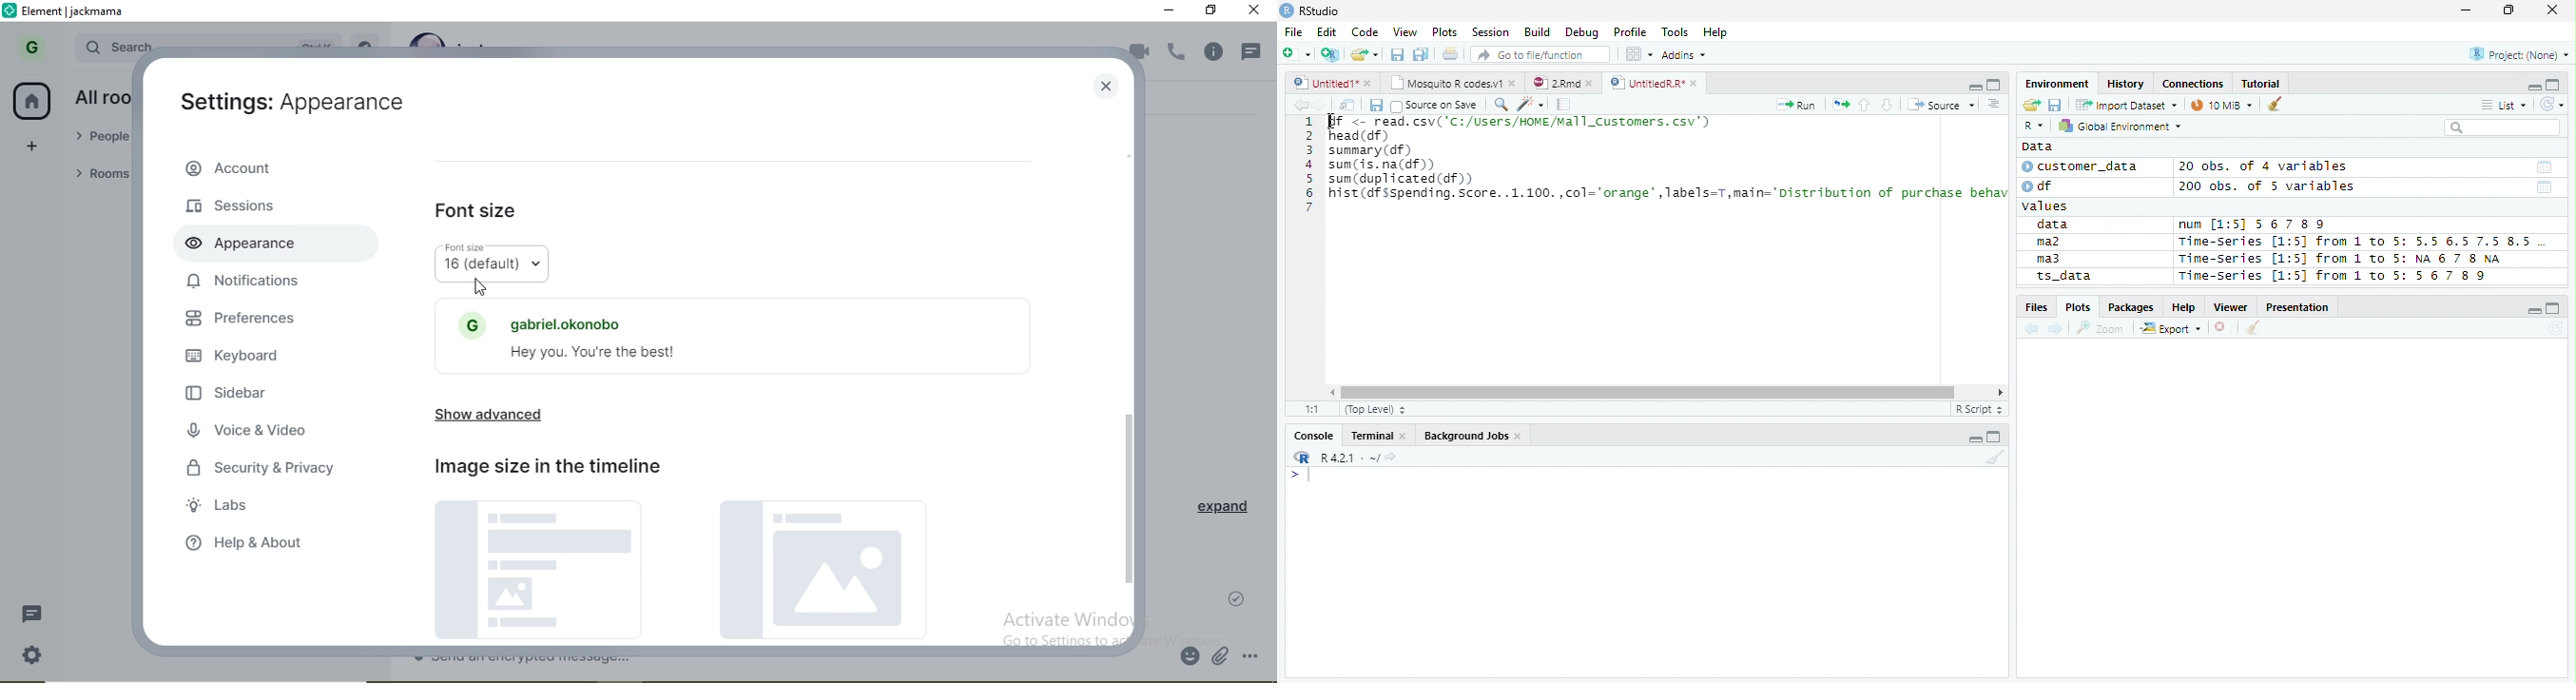 This screenshot has width=2576, height=700. What do you see at coordinates (1976, 437) in the screenshot?
I see `Minimize` at bounding box center [1976, 437].